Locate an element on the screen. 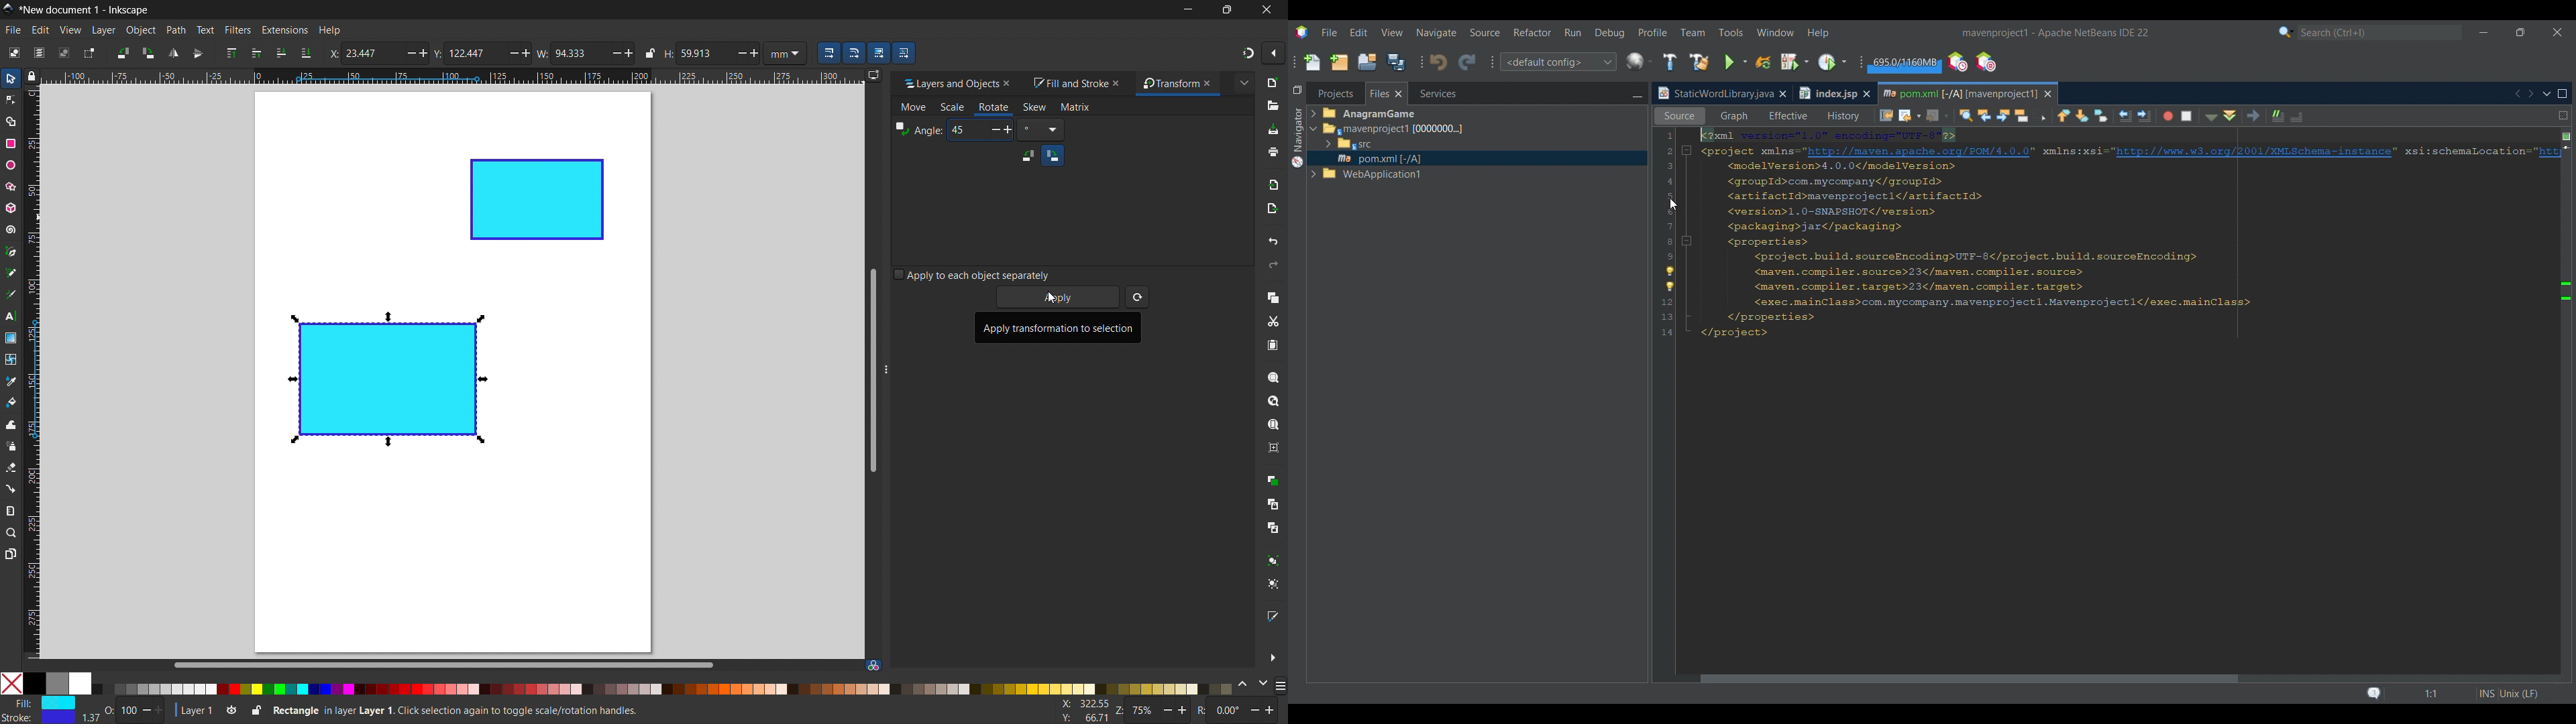 Image resolution: width=2576 pixels, height=728 pixels. Solid Black is located at coordinates (35, 684).